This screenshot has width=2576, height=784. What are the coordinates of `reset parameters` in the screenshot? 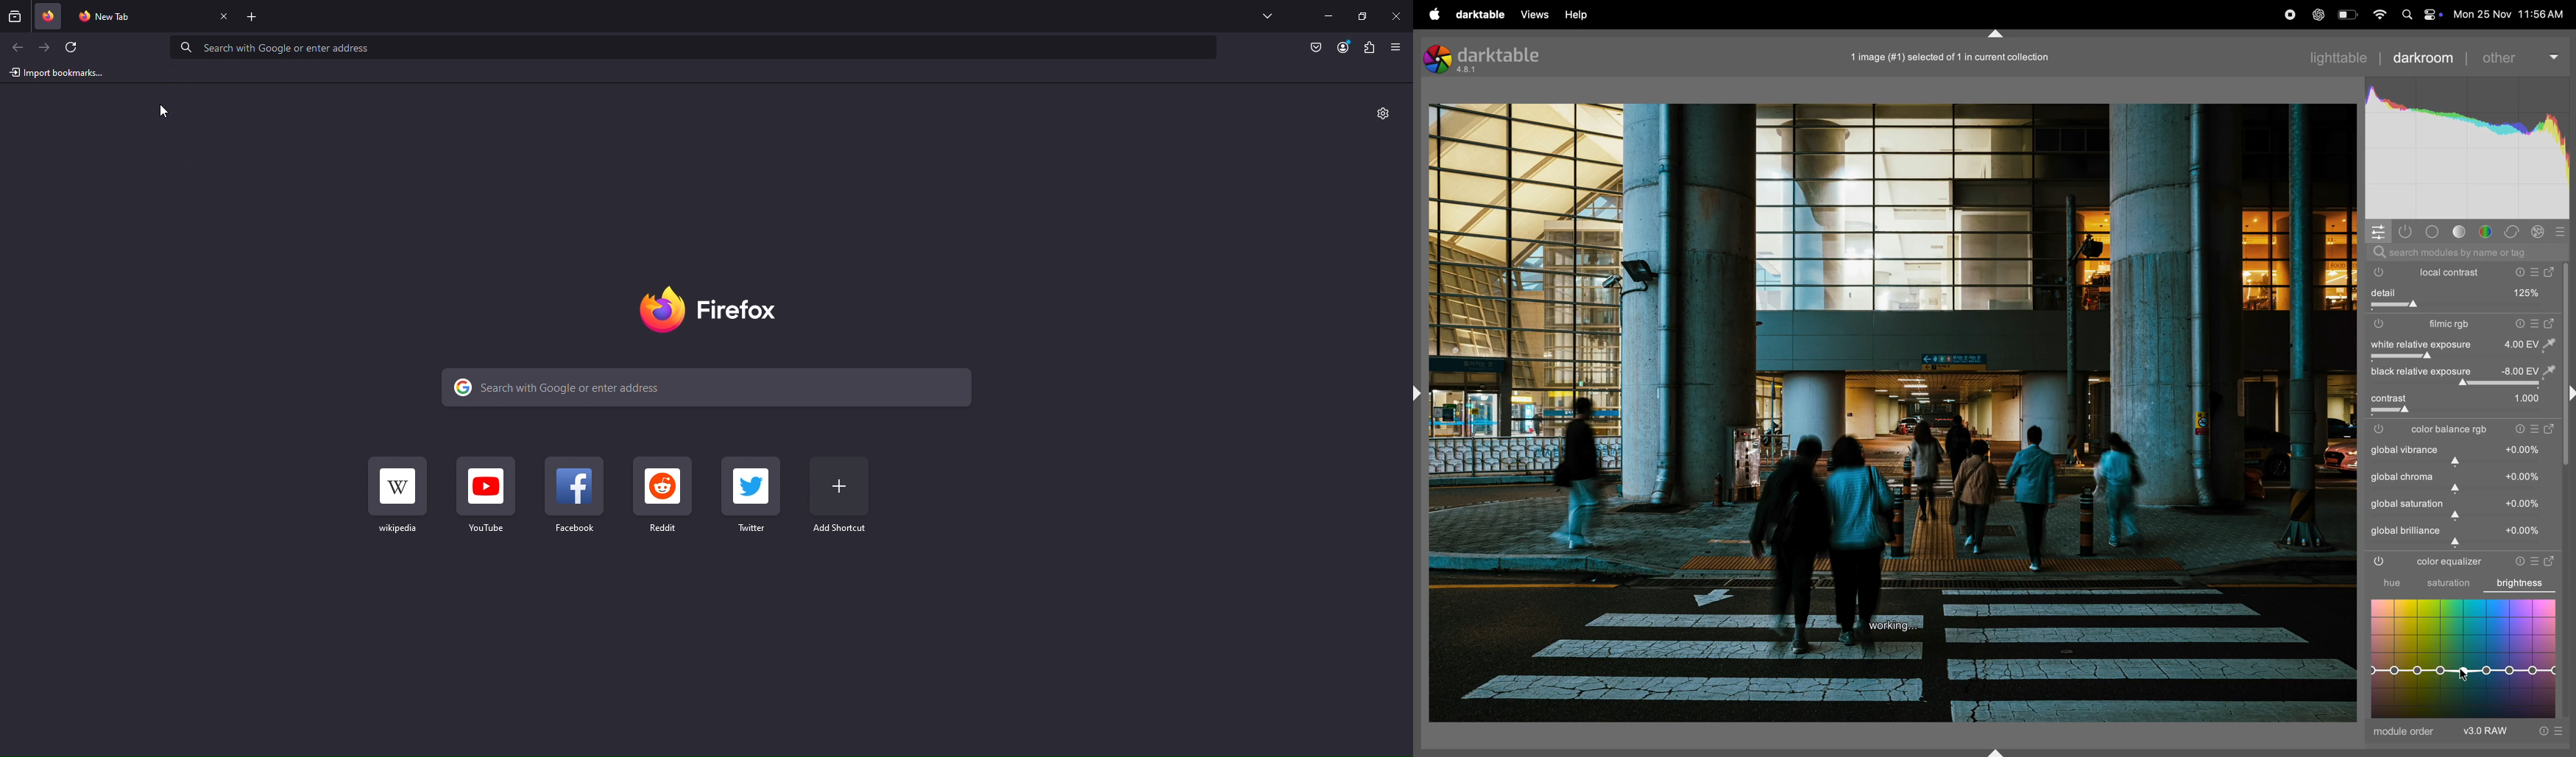 It's located at (2516, 560).